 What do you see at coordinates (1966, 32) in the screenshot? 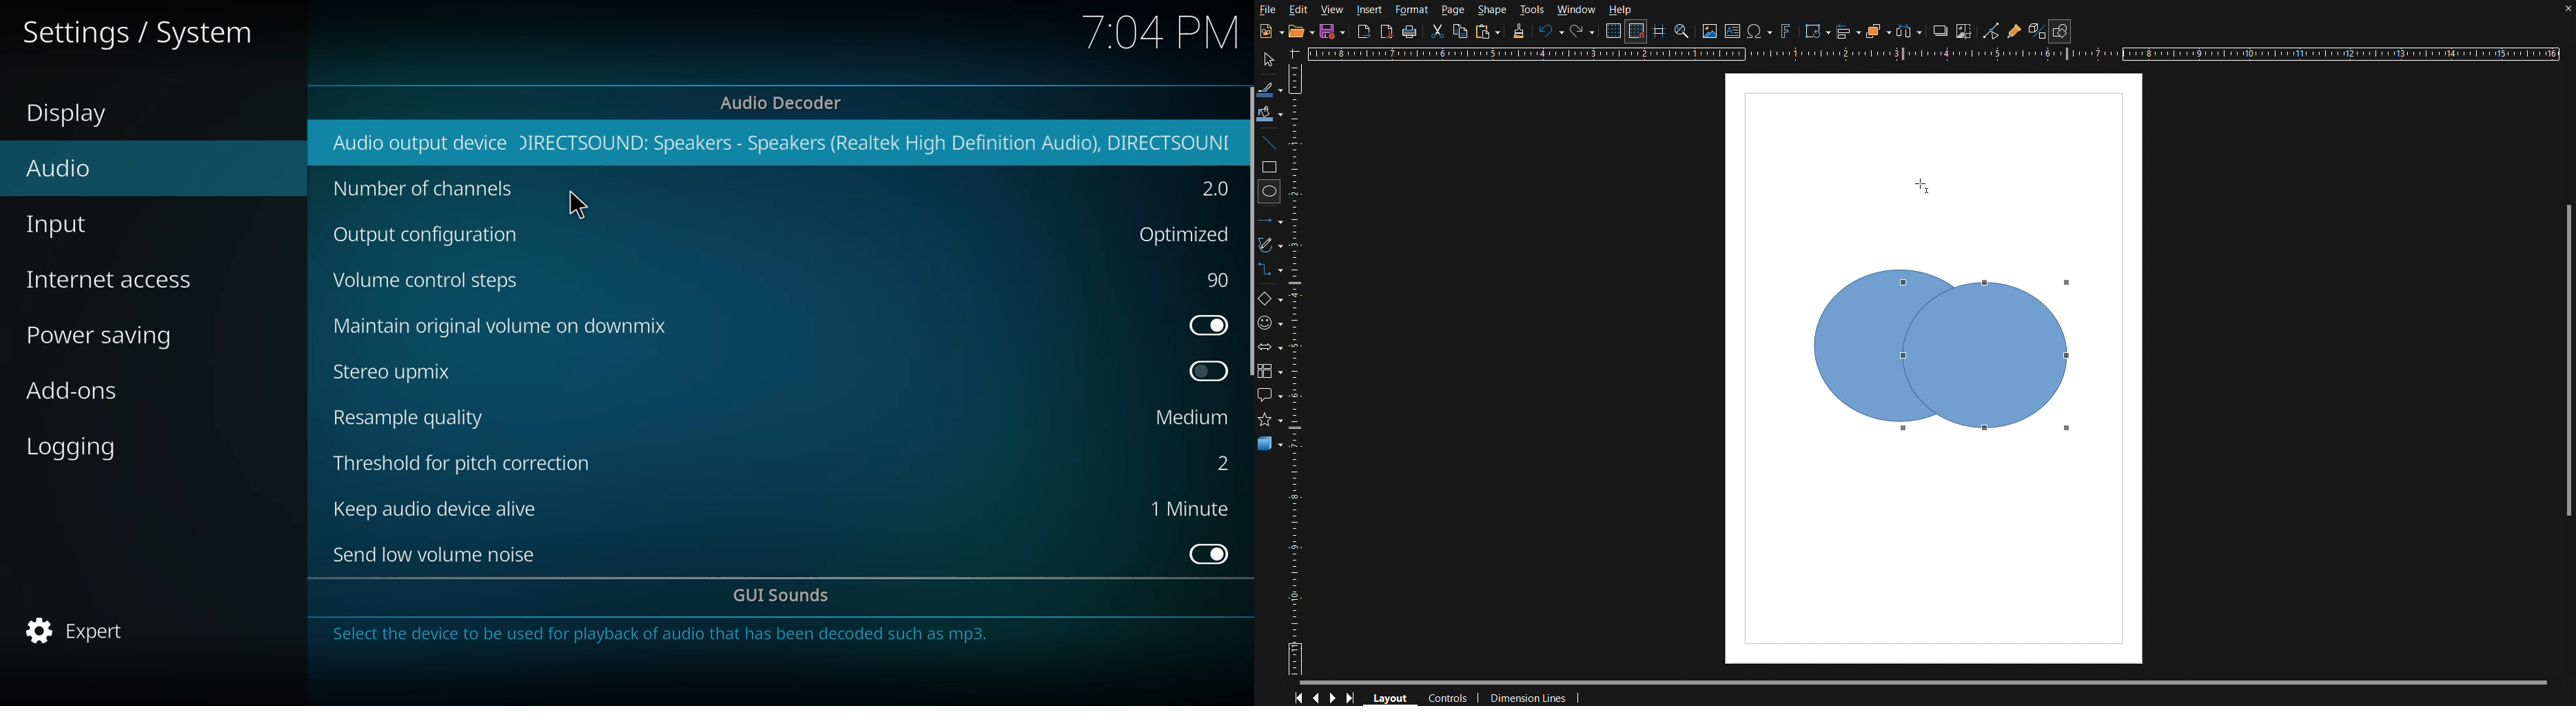
I see `Crop Images` at bounding box center [1966, 32].